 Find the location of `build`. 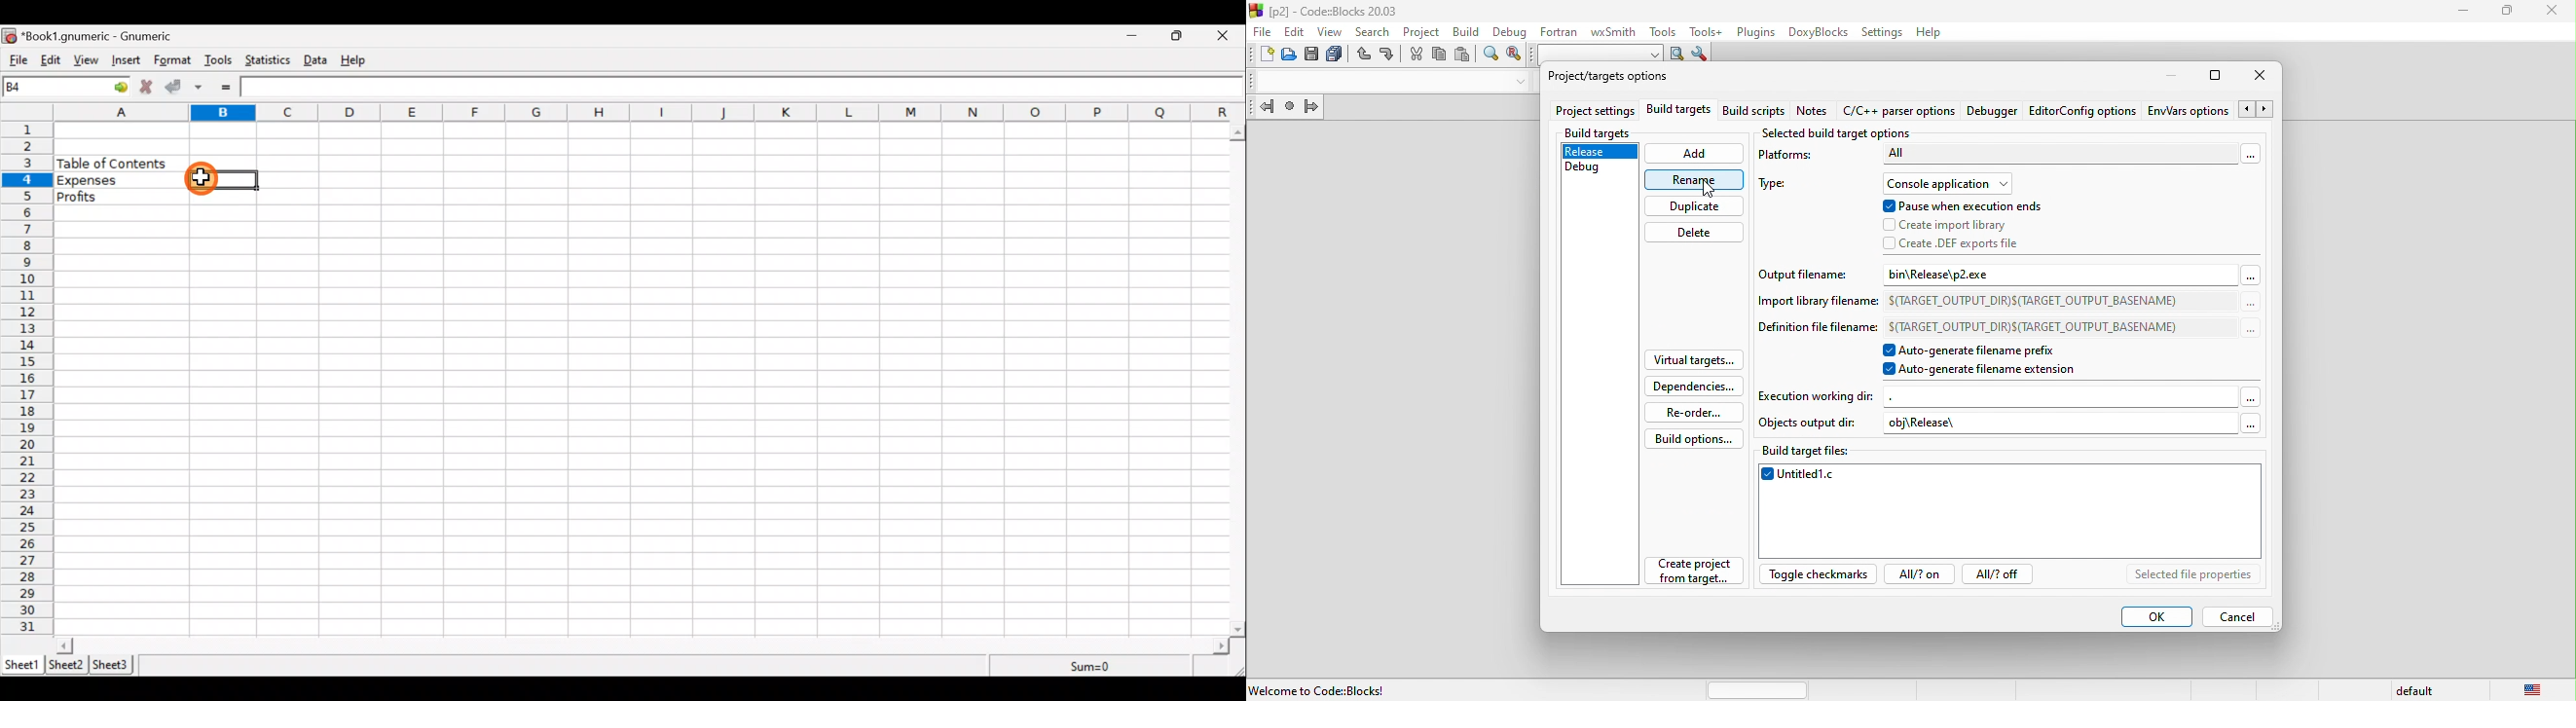

build is located at coordinates (1463, 30).